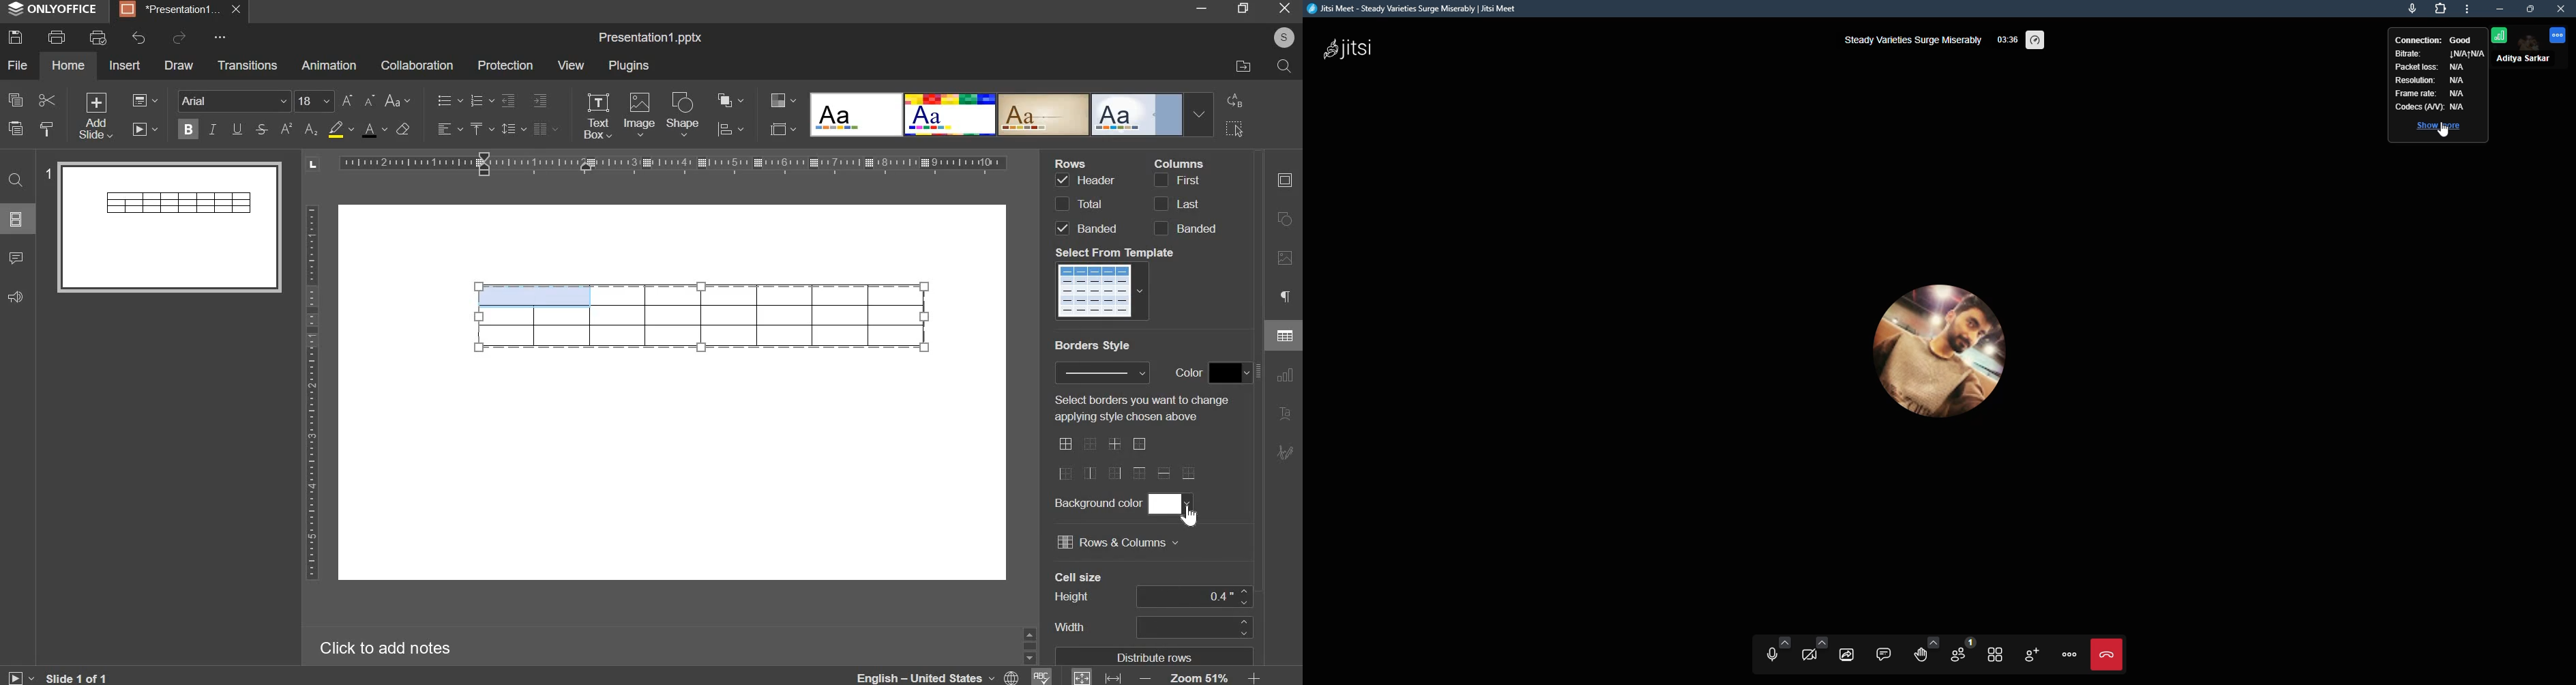 This screenshot has width=2576, height=700. What do you see at coordinates (374, 130) in the screenshot?
I see `text color` at bounding box center [374, 130].